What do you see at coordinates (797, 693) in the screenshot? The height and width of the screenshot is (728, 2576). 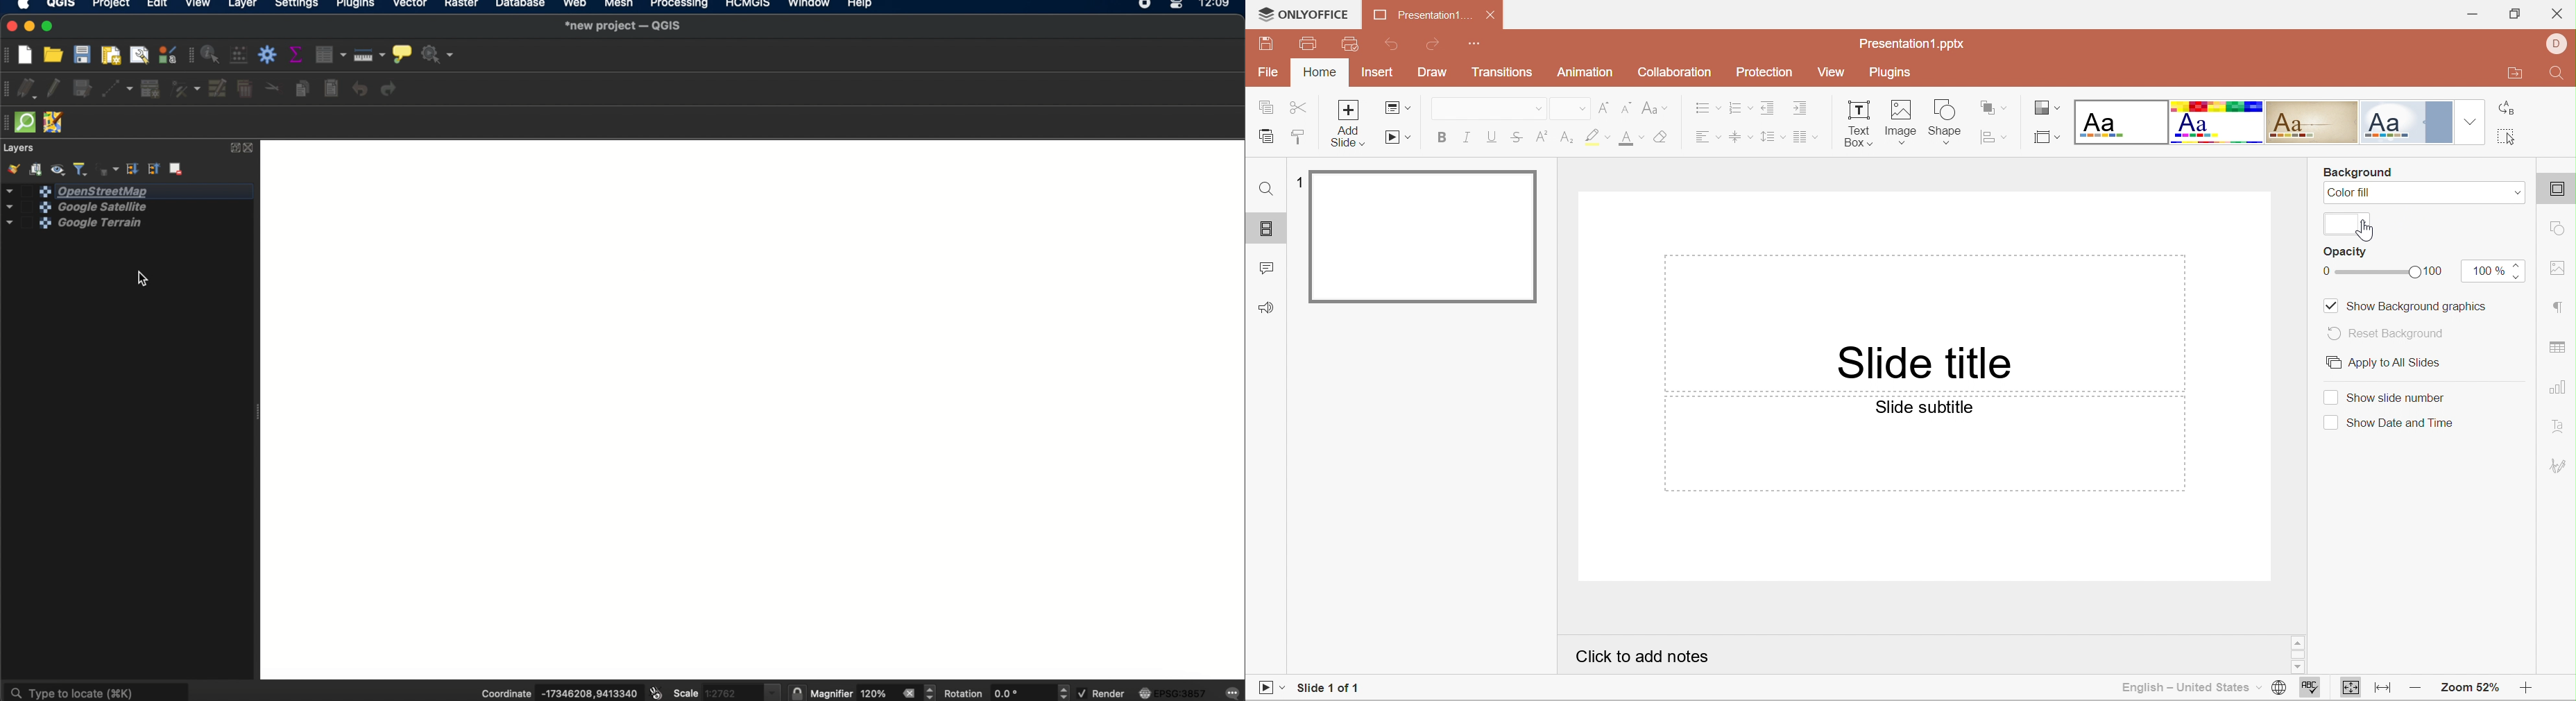 I see `lock scale` at bounding box center [797, 693].